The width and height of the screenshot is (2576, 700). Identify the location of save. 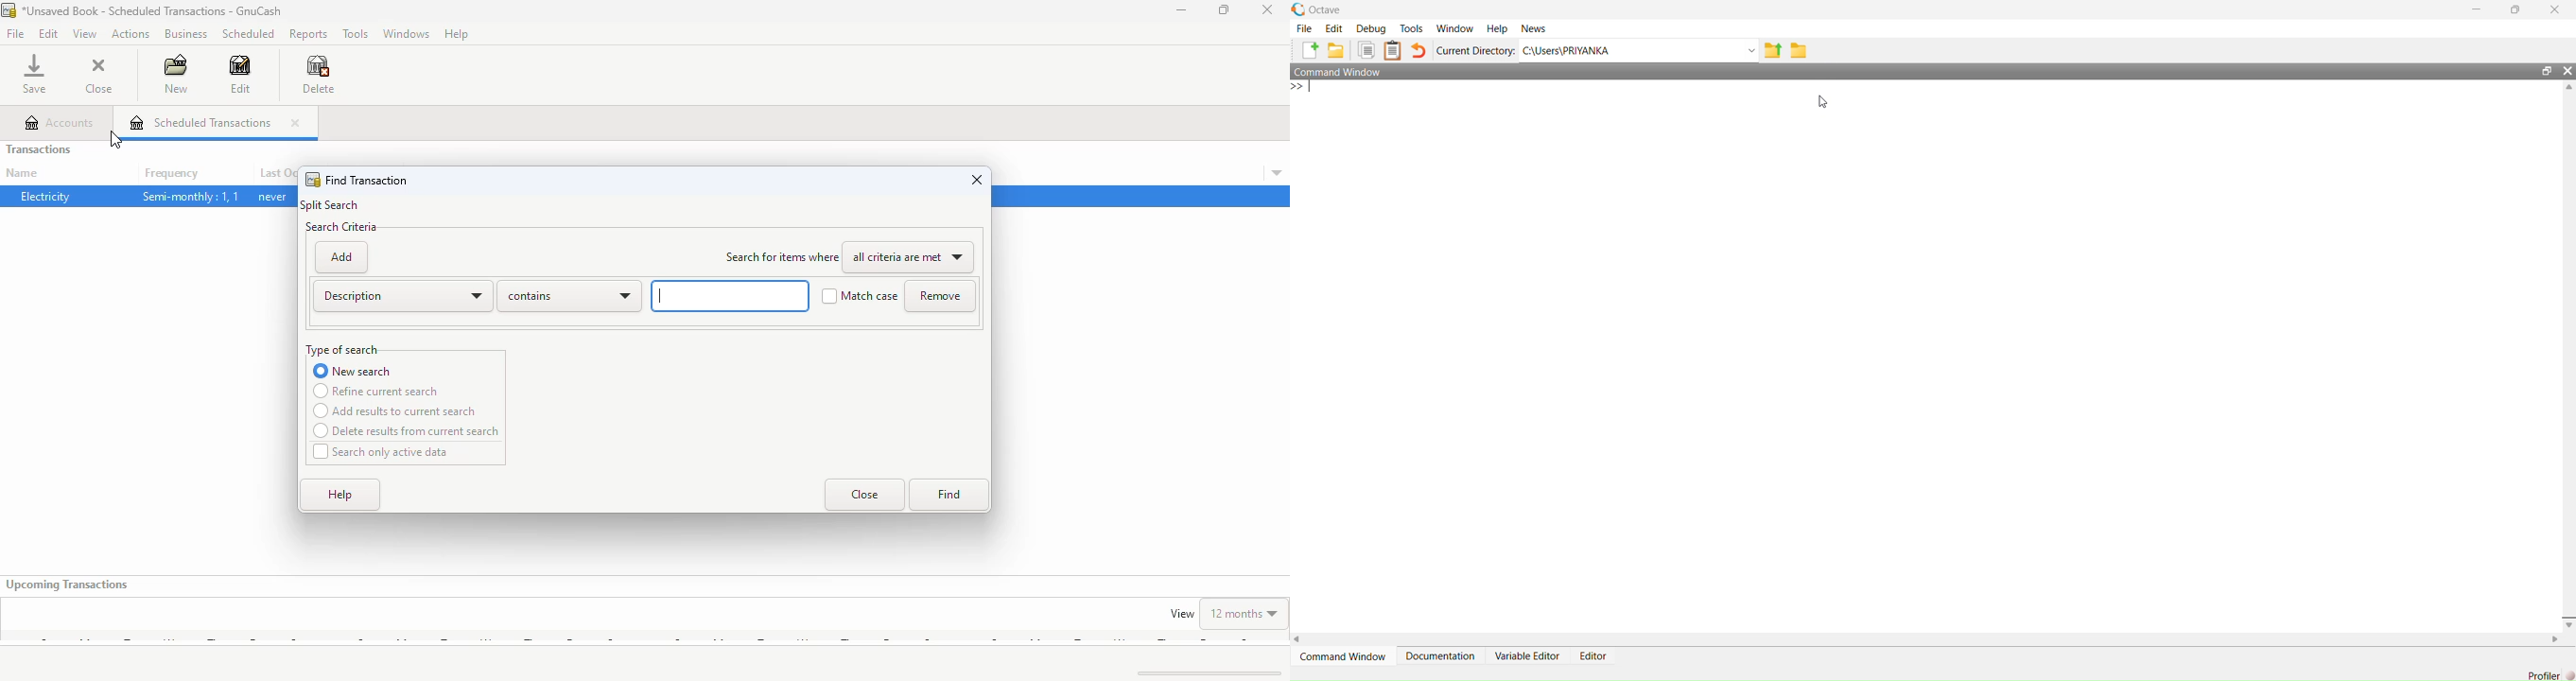
(34, 74).